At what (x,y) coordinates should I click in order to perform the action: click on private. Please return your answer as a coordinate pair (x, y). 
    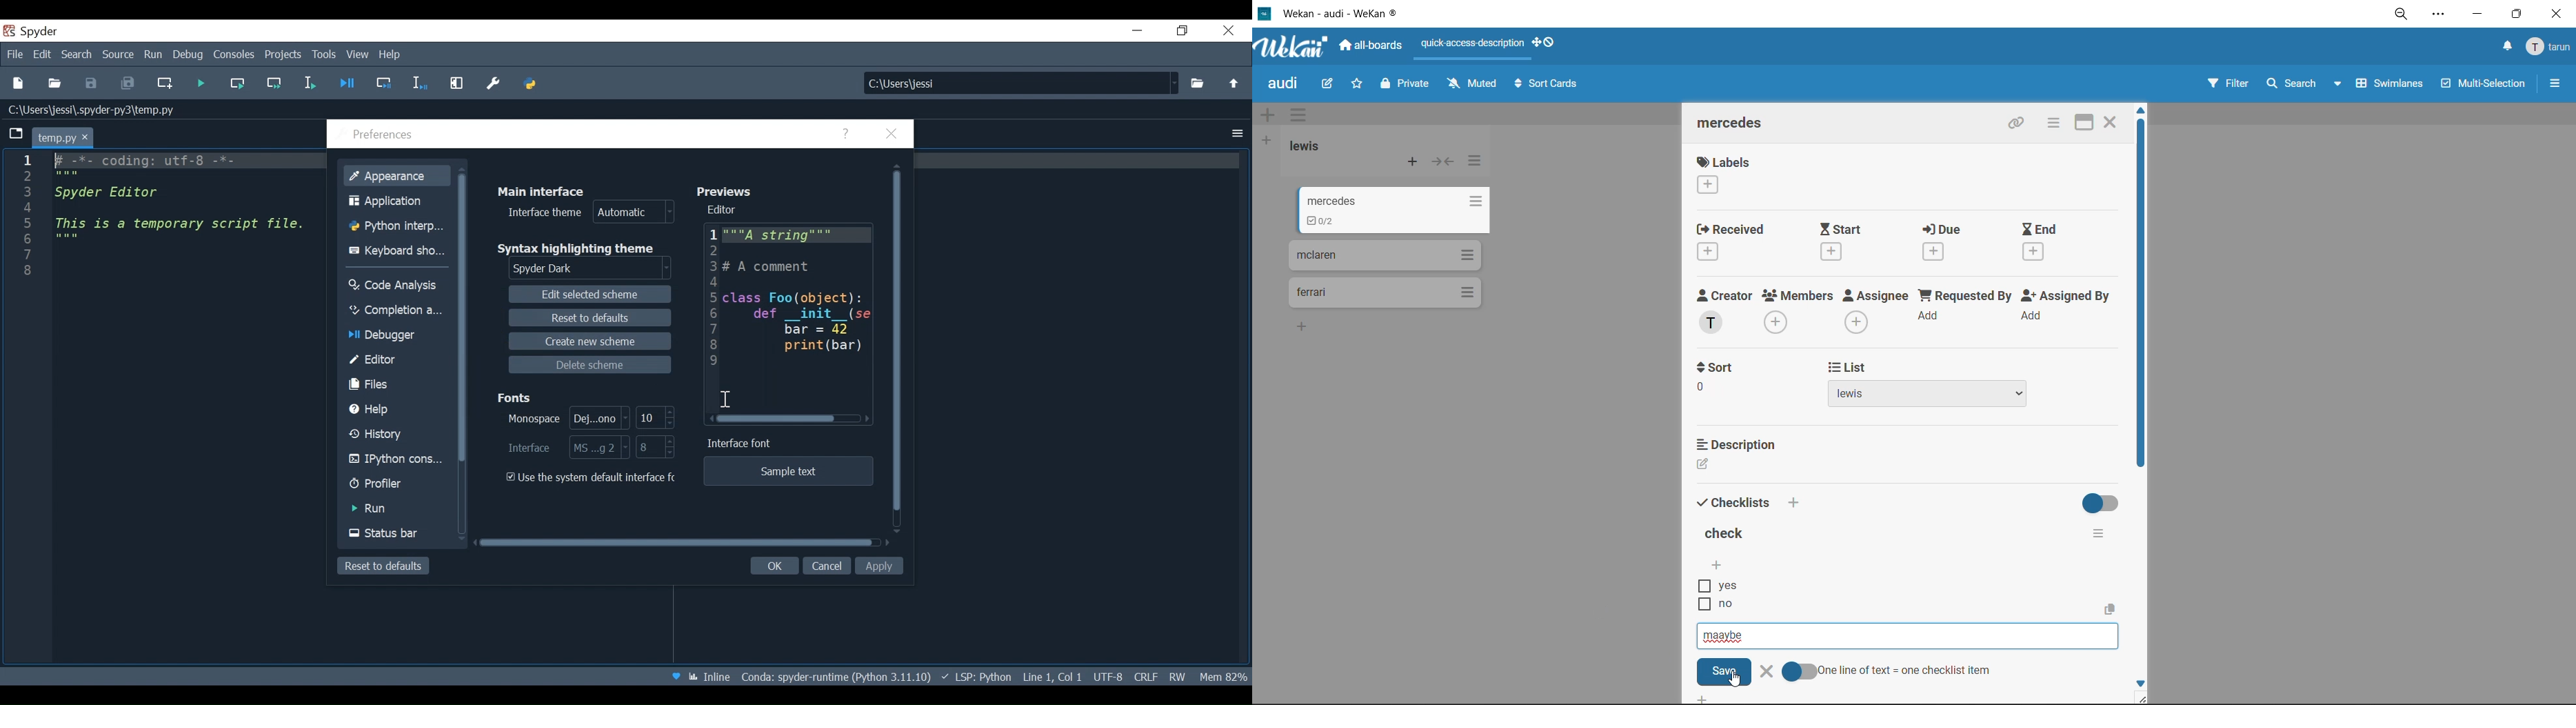
    Looking at the image, I should click on (1409, 85).